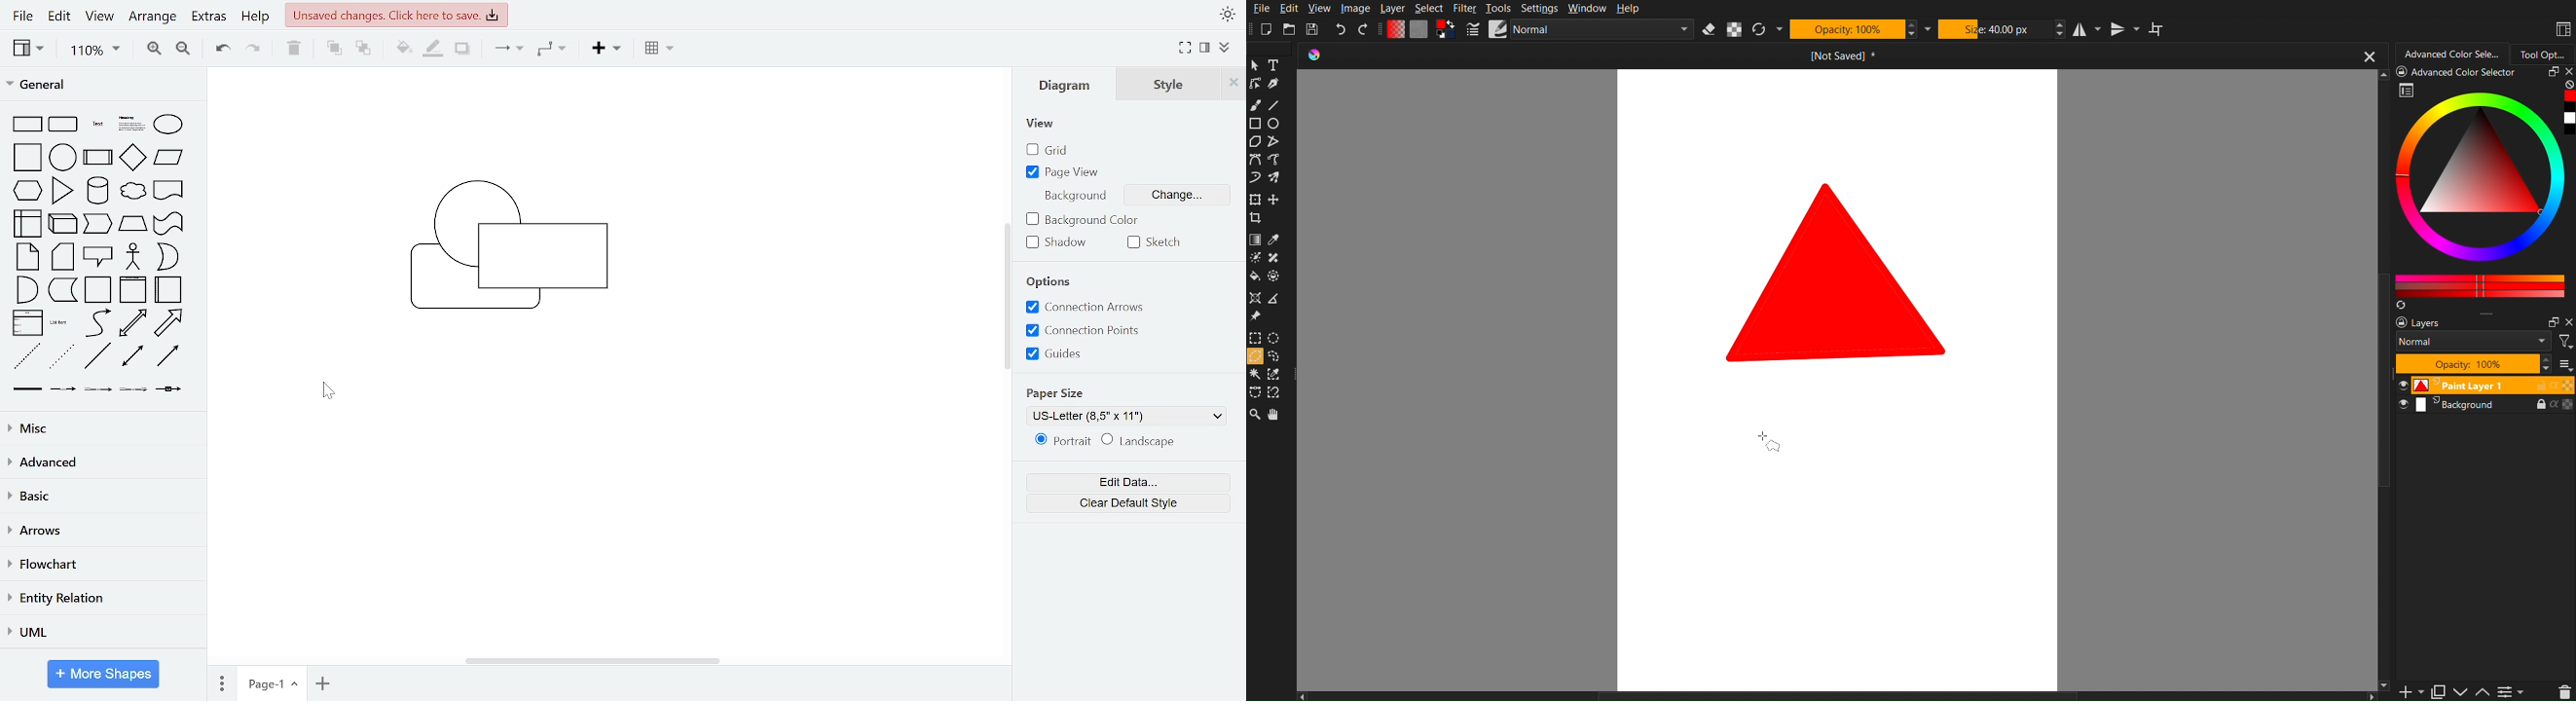 The image size is (2576, 728). What do you see at coordinates (403, 50) in the screenshot?
I see `fill color` at bounding box center [403, 50].